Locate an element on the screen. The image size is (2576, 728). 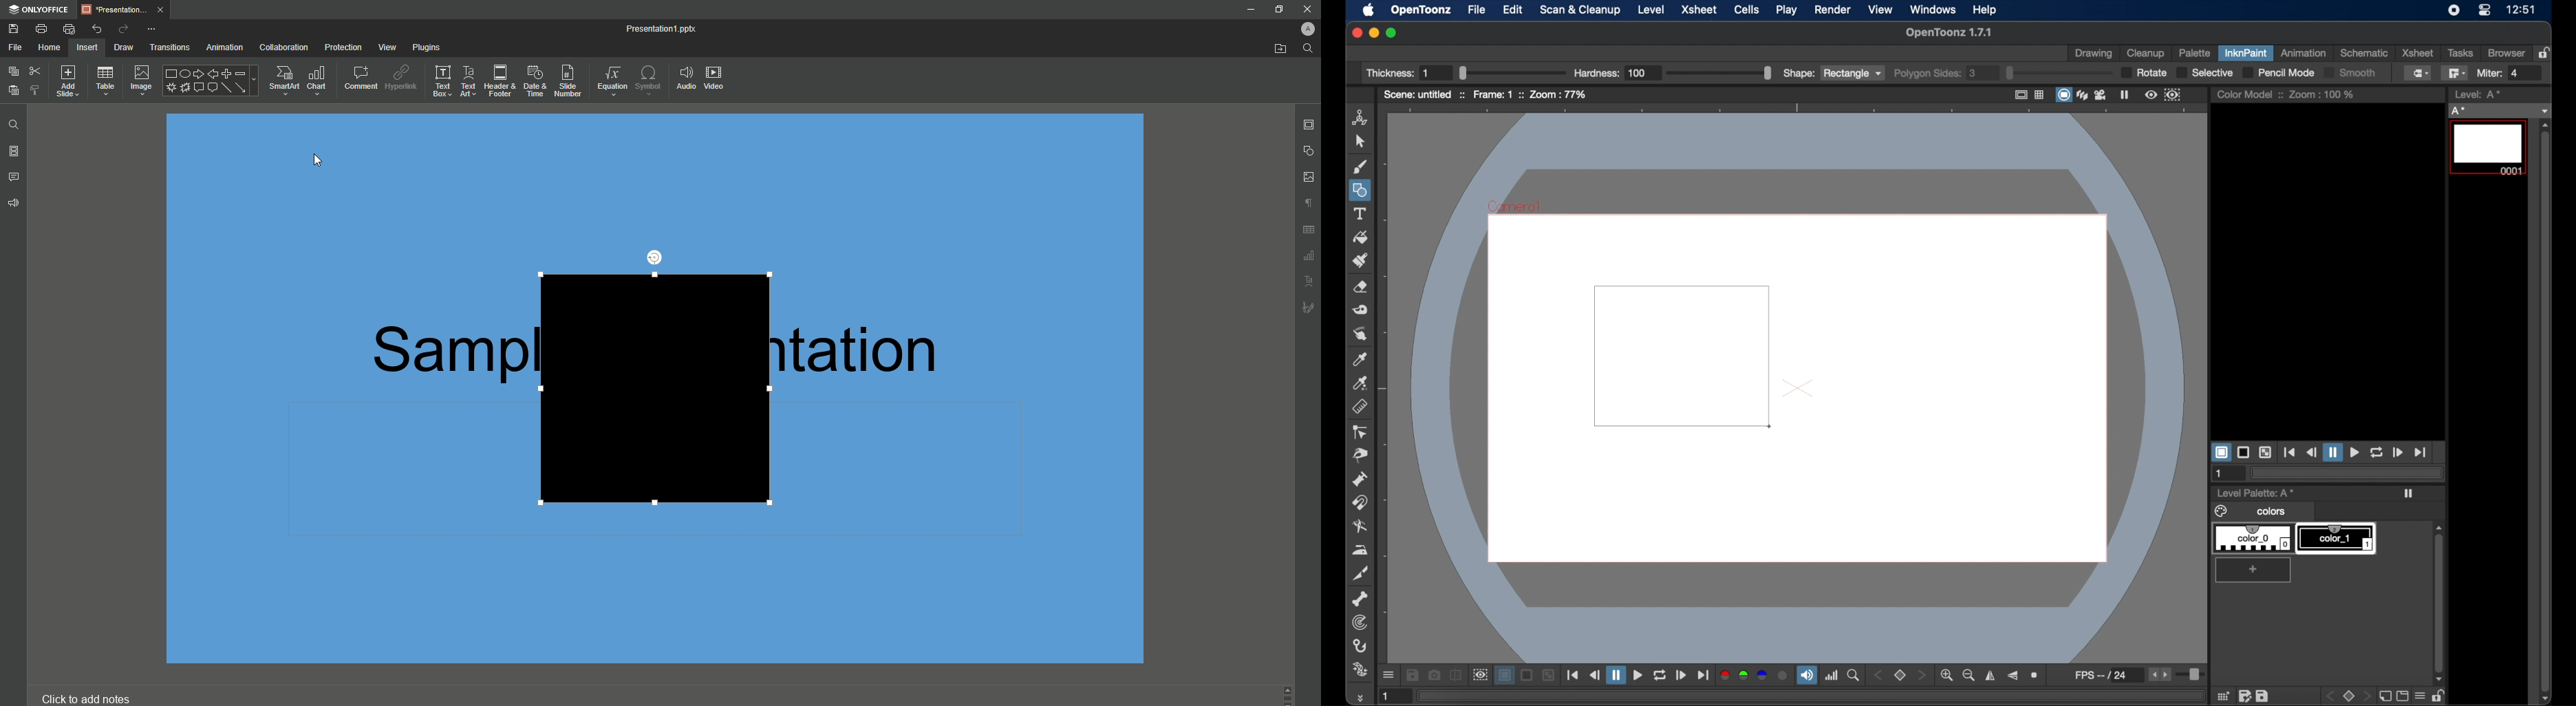
Chart is located at coordinates (317, 79).